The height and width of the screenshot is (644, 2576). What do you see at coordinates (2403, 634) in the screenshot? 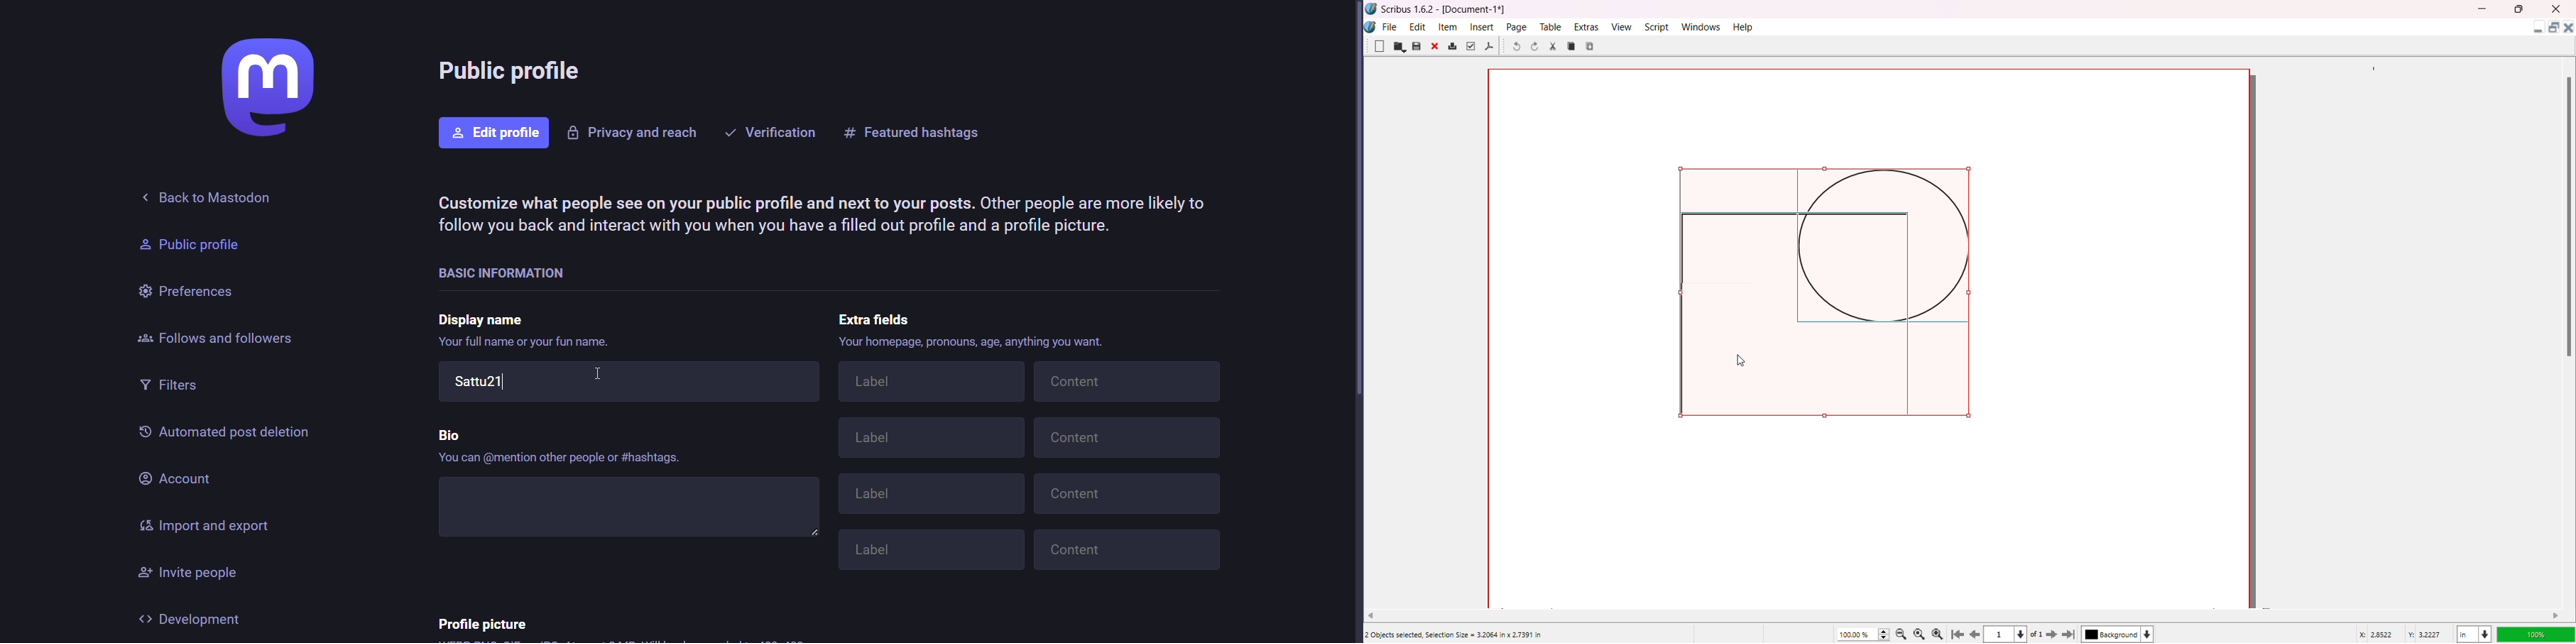
I see `Latitude/Longitude` at bounding box center [2403, 634].